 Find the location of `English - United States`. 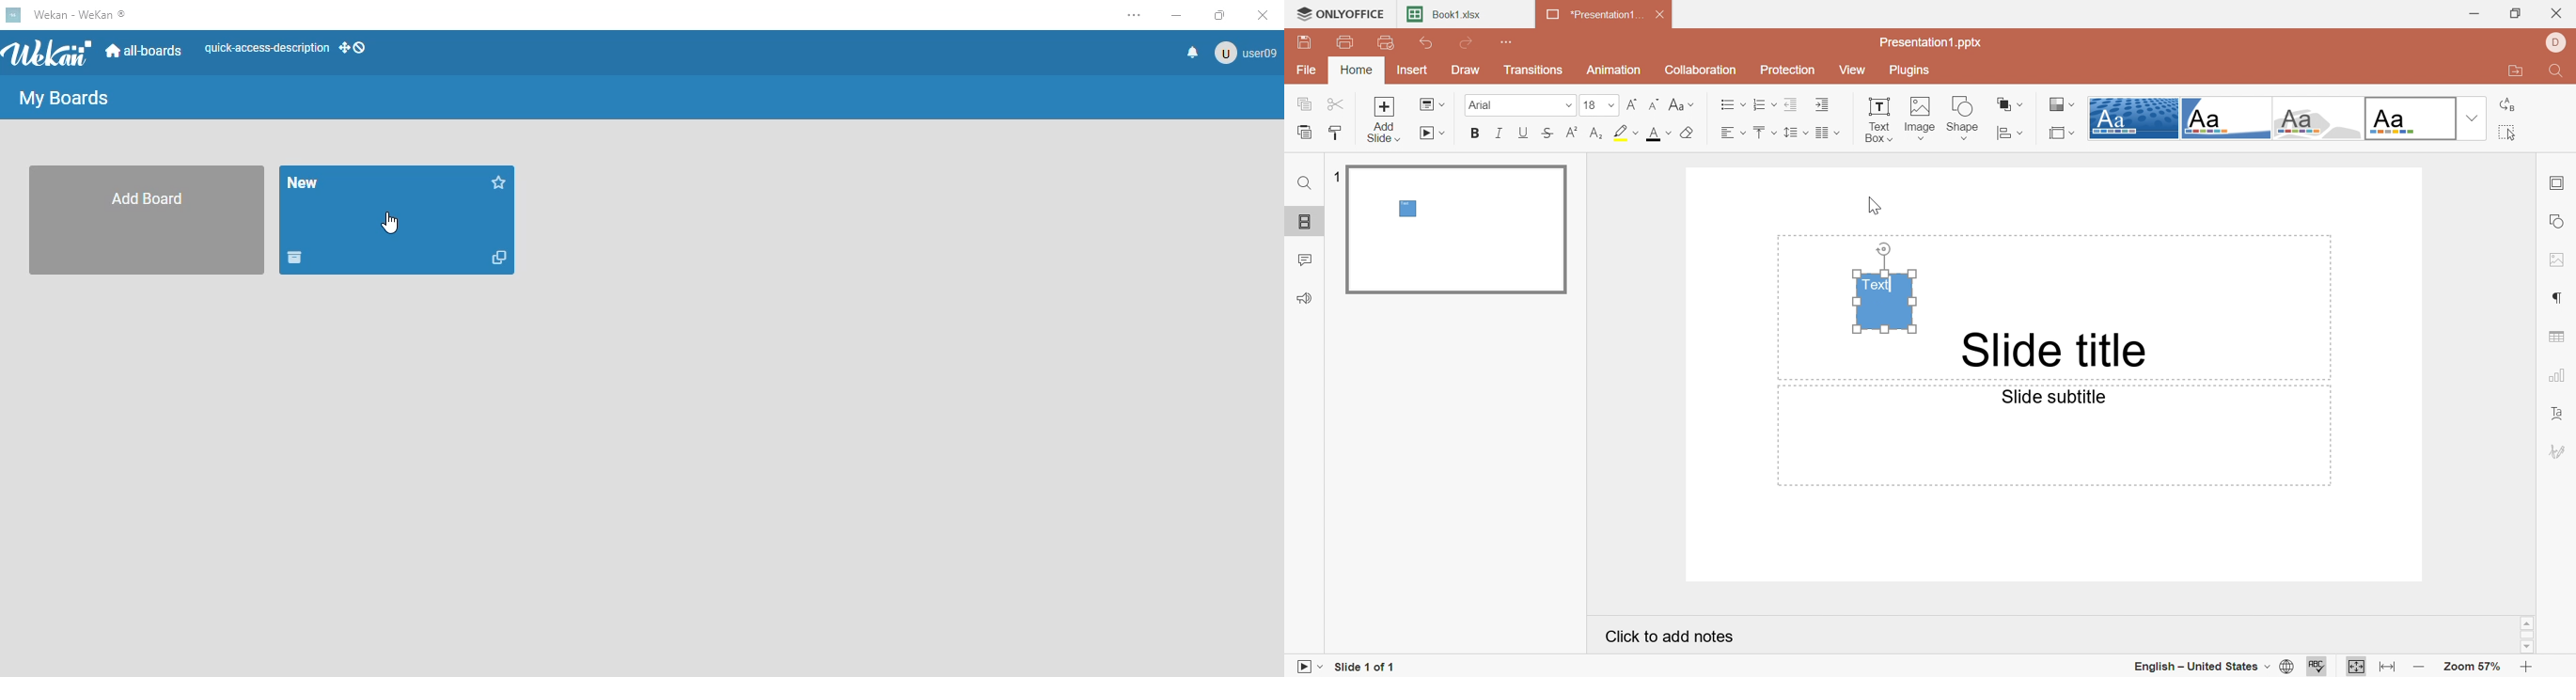

English - United States is located at coordinates (2199, 668).